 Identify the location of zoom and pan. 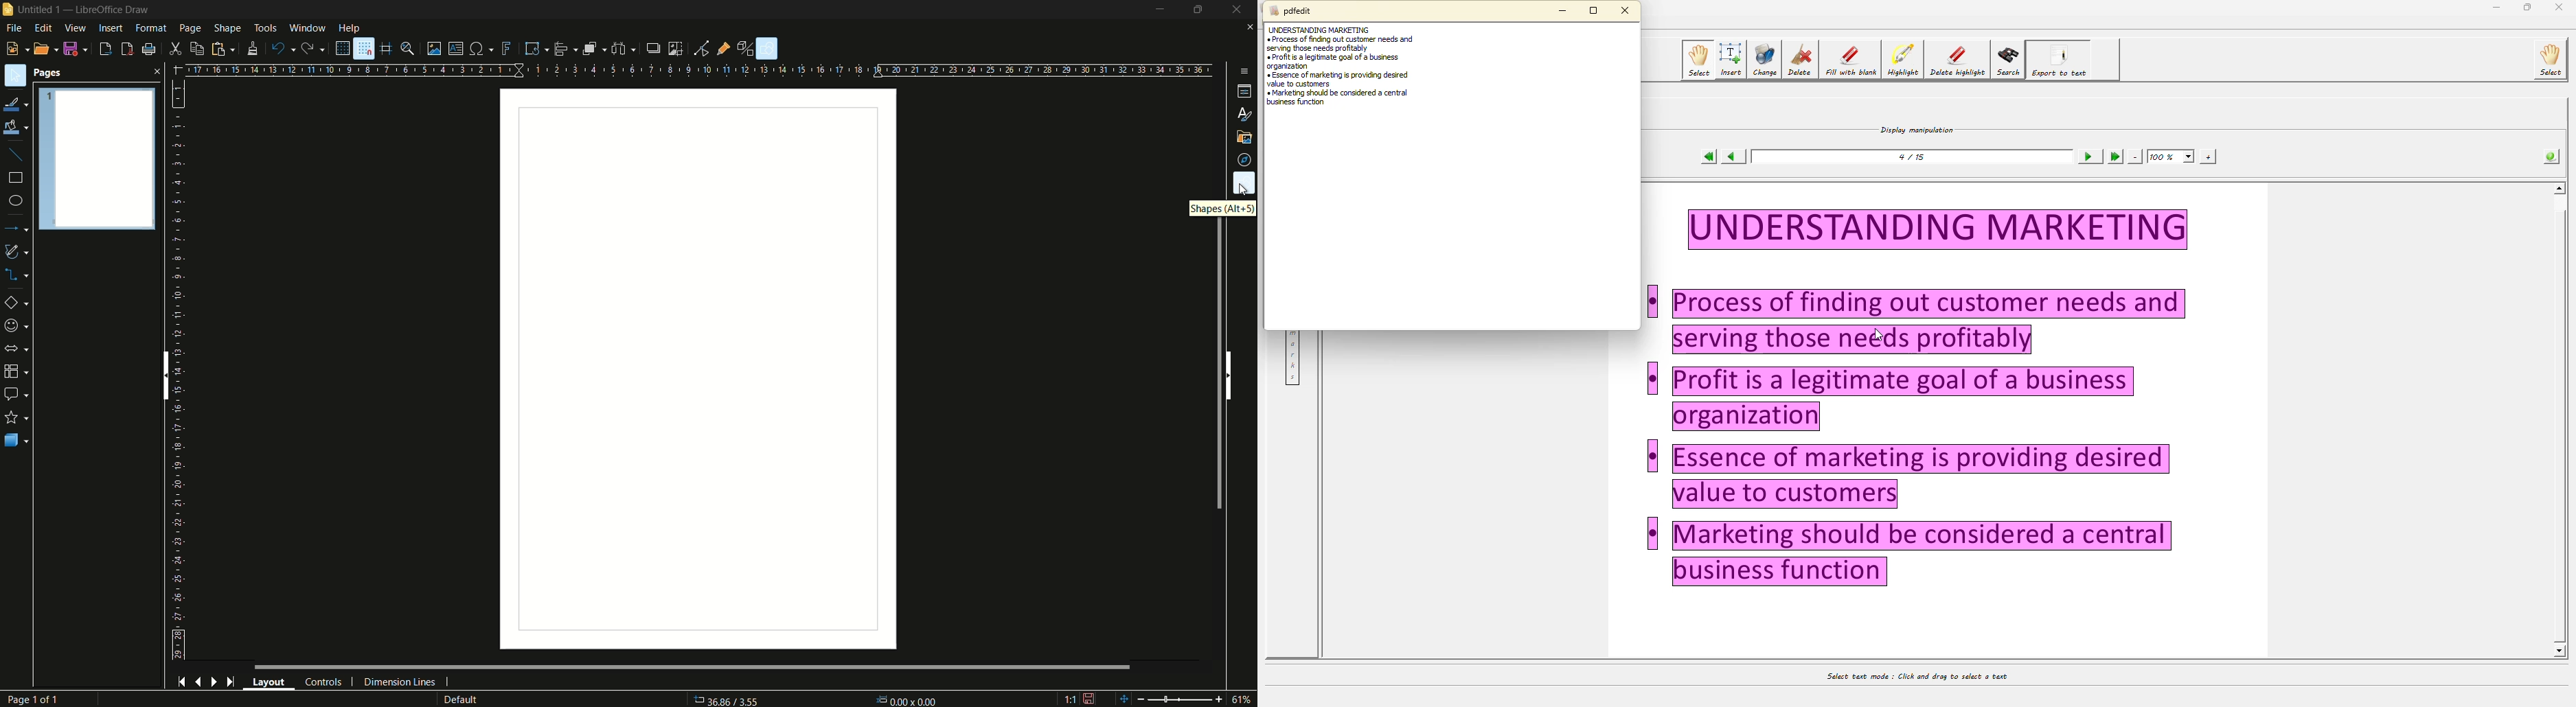
(408, 48).